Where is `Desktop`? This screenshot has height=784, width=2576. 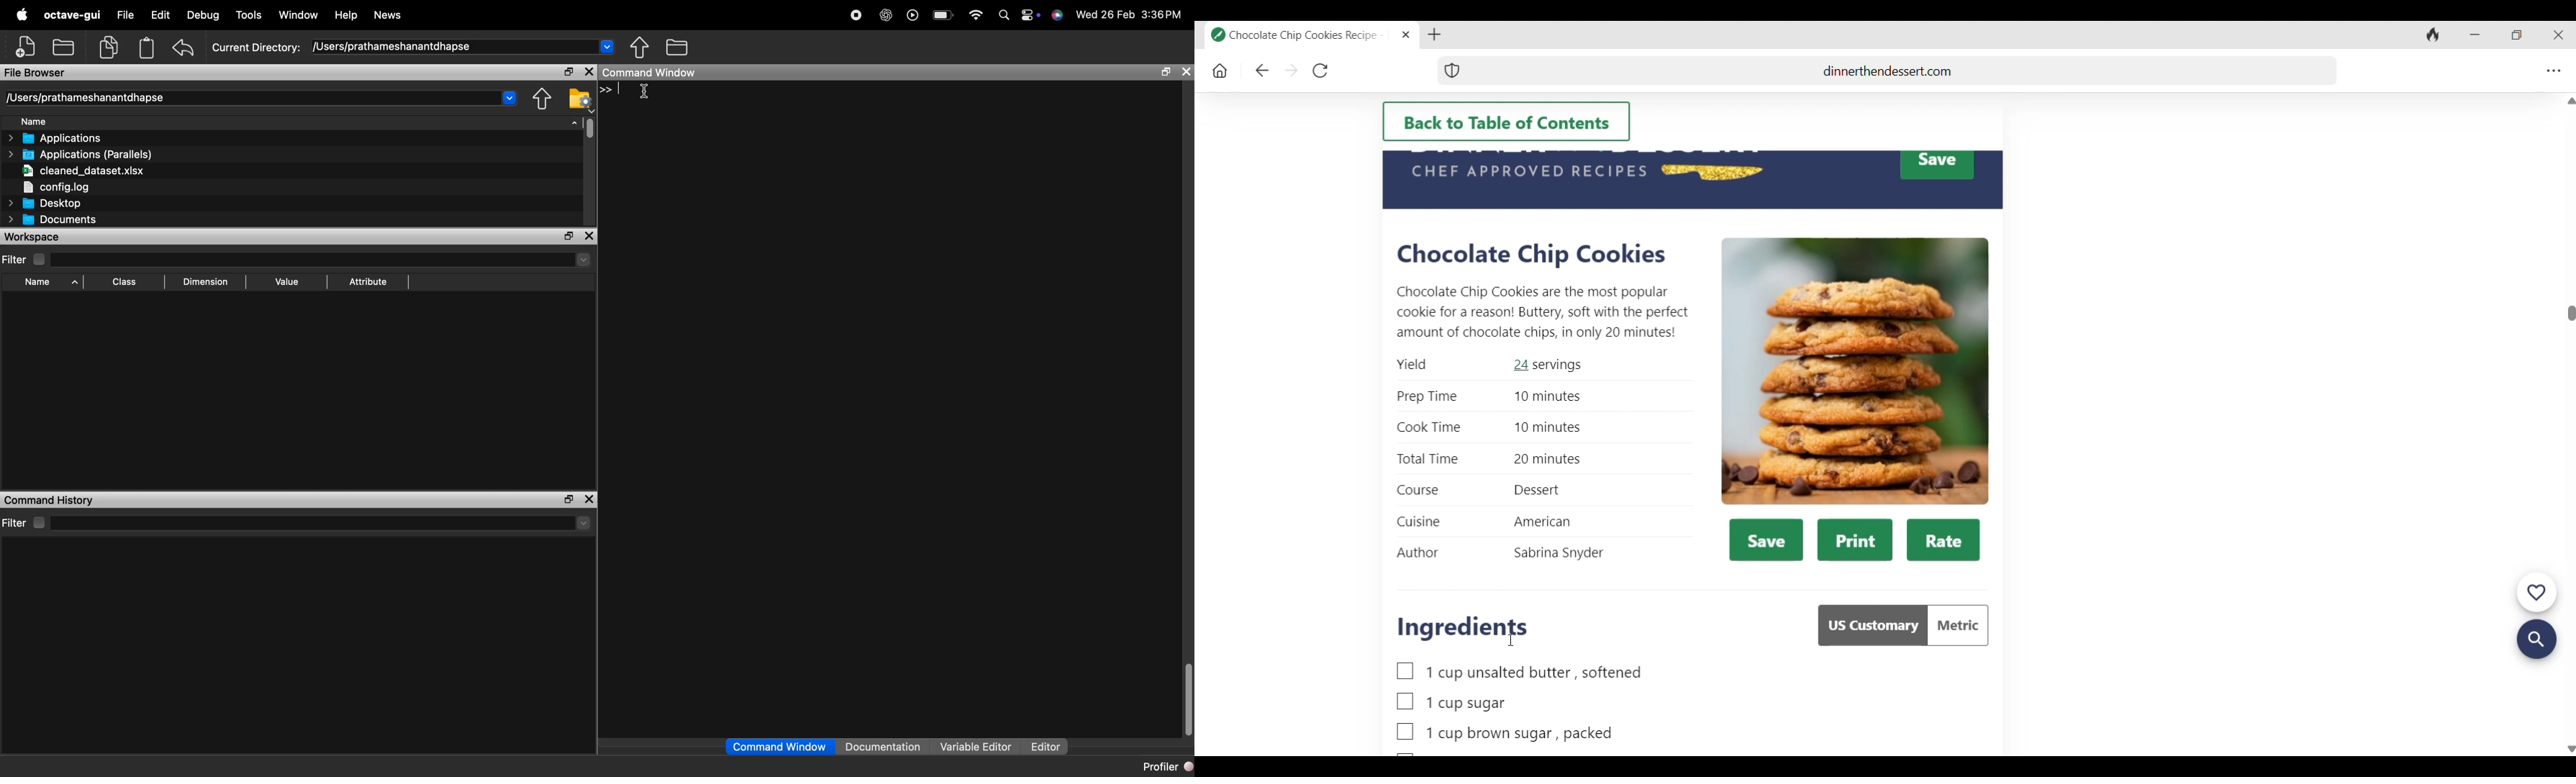
Desktop is located at coordinates (57, 202).